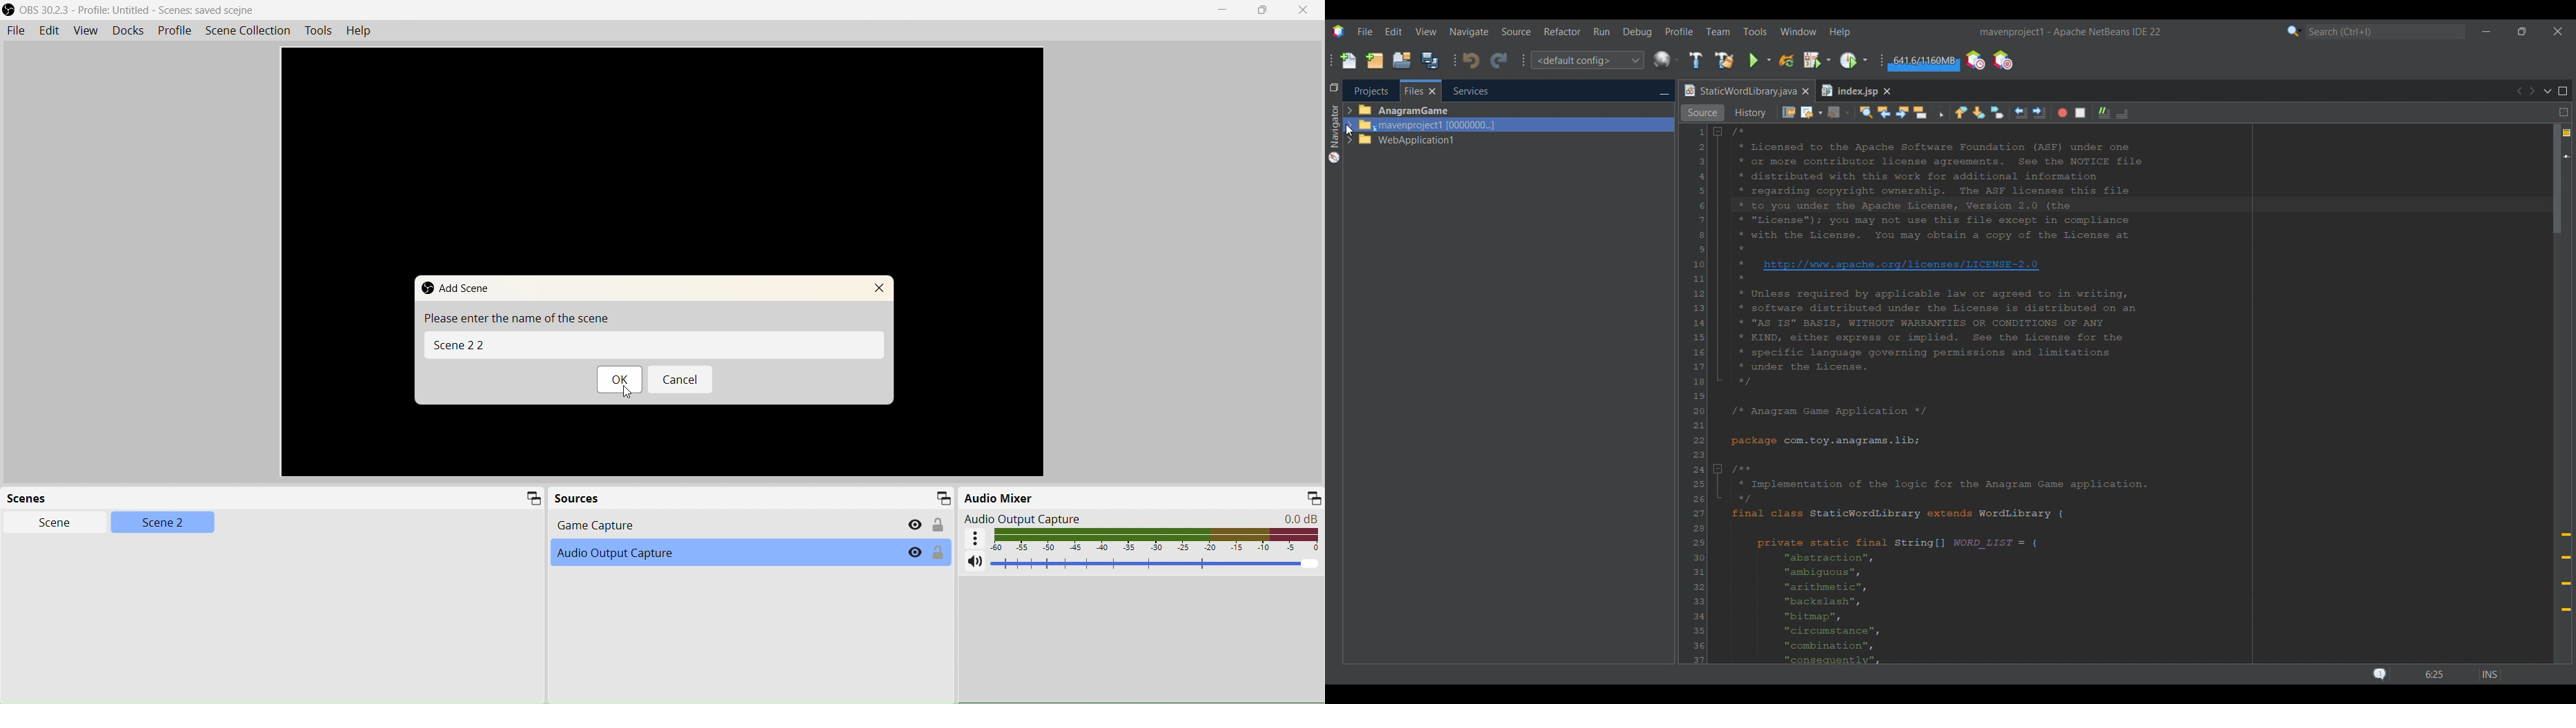 This screenshot has width=2576, height=728. What do you see at coordinates (1142, 518) in the screenshot?
I see `Audio Output Capture` at bounding box center [1142, 518].